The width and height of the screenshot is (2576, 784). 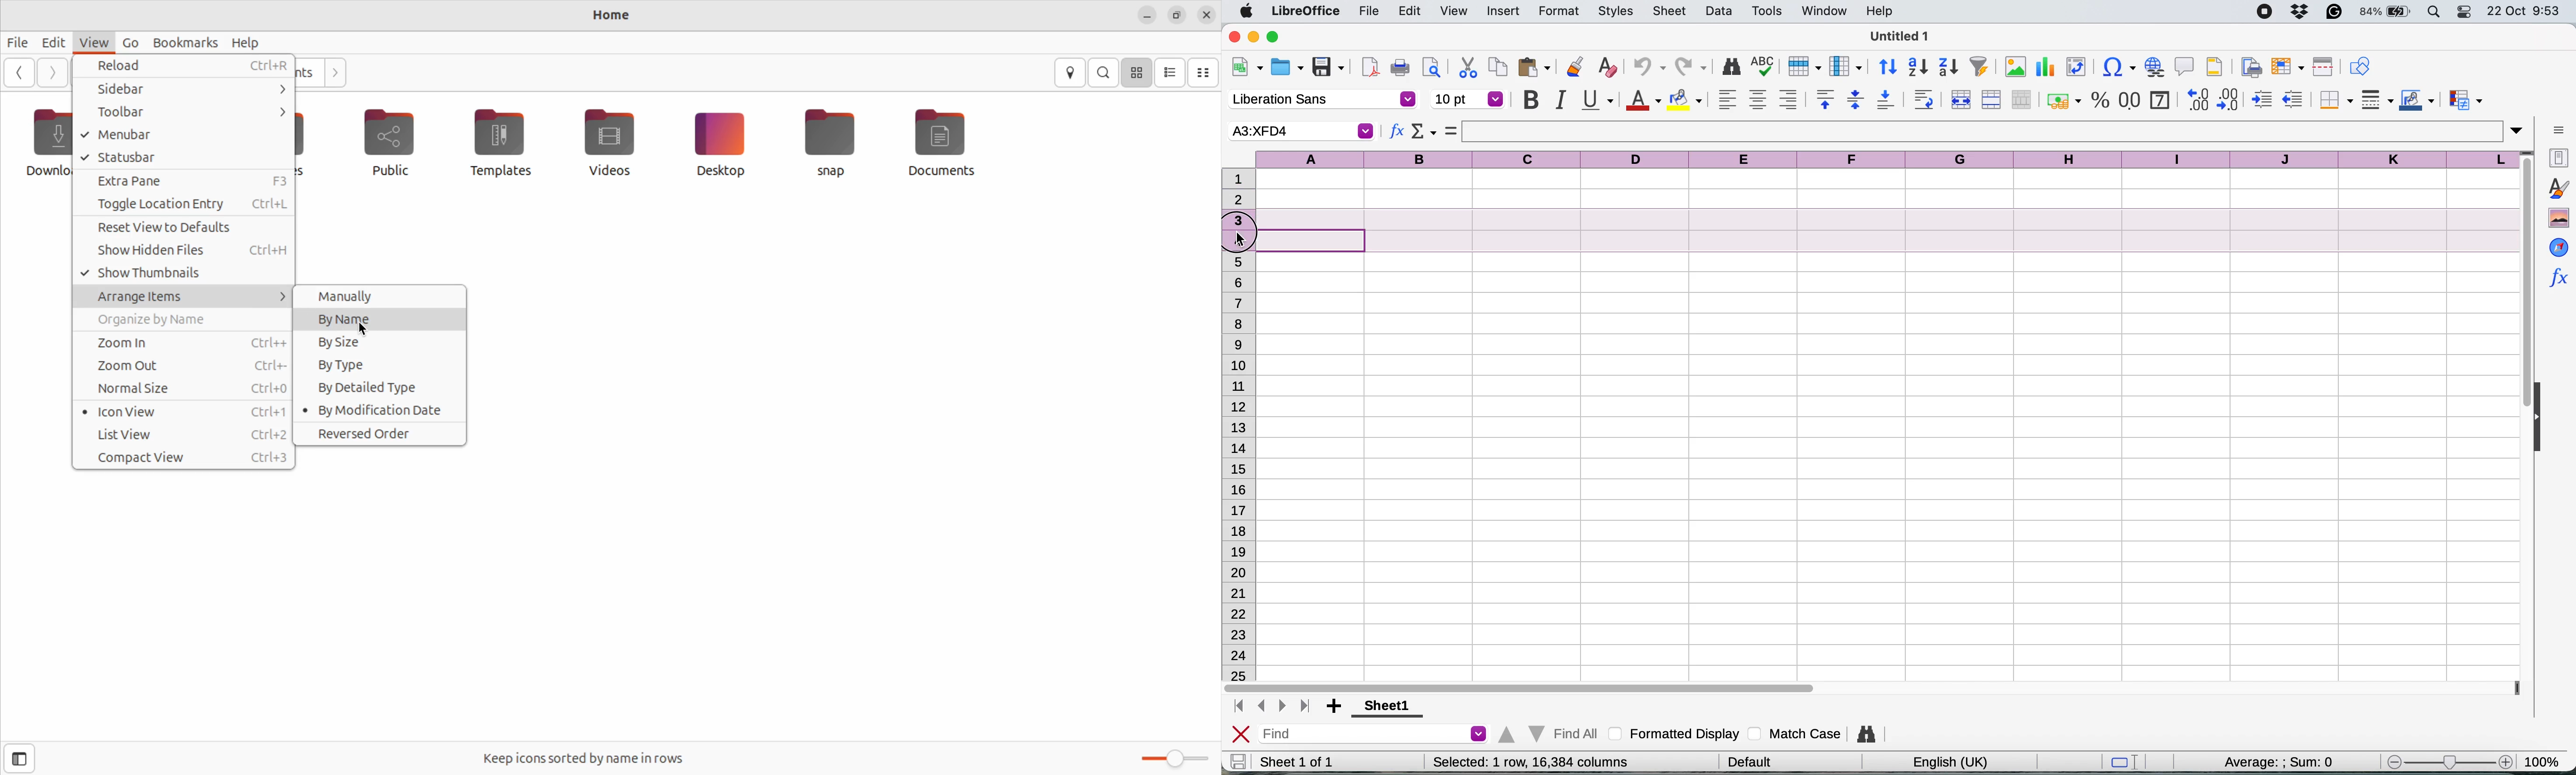 I want to click on system logo, so click(x=1249, y=12).